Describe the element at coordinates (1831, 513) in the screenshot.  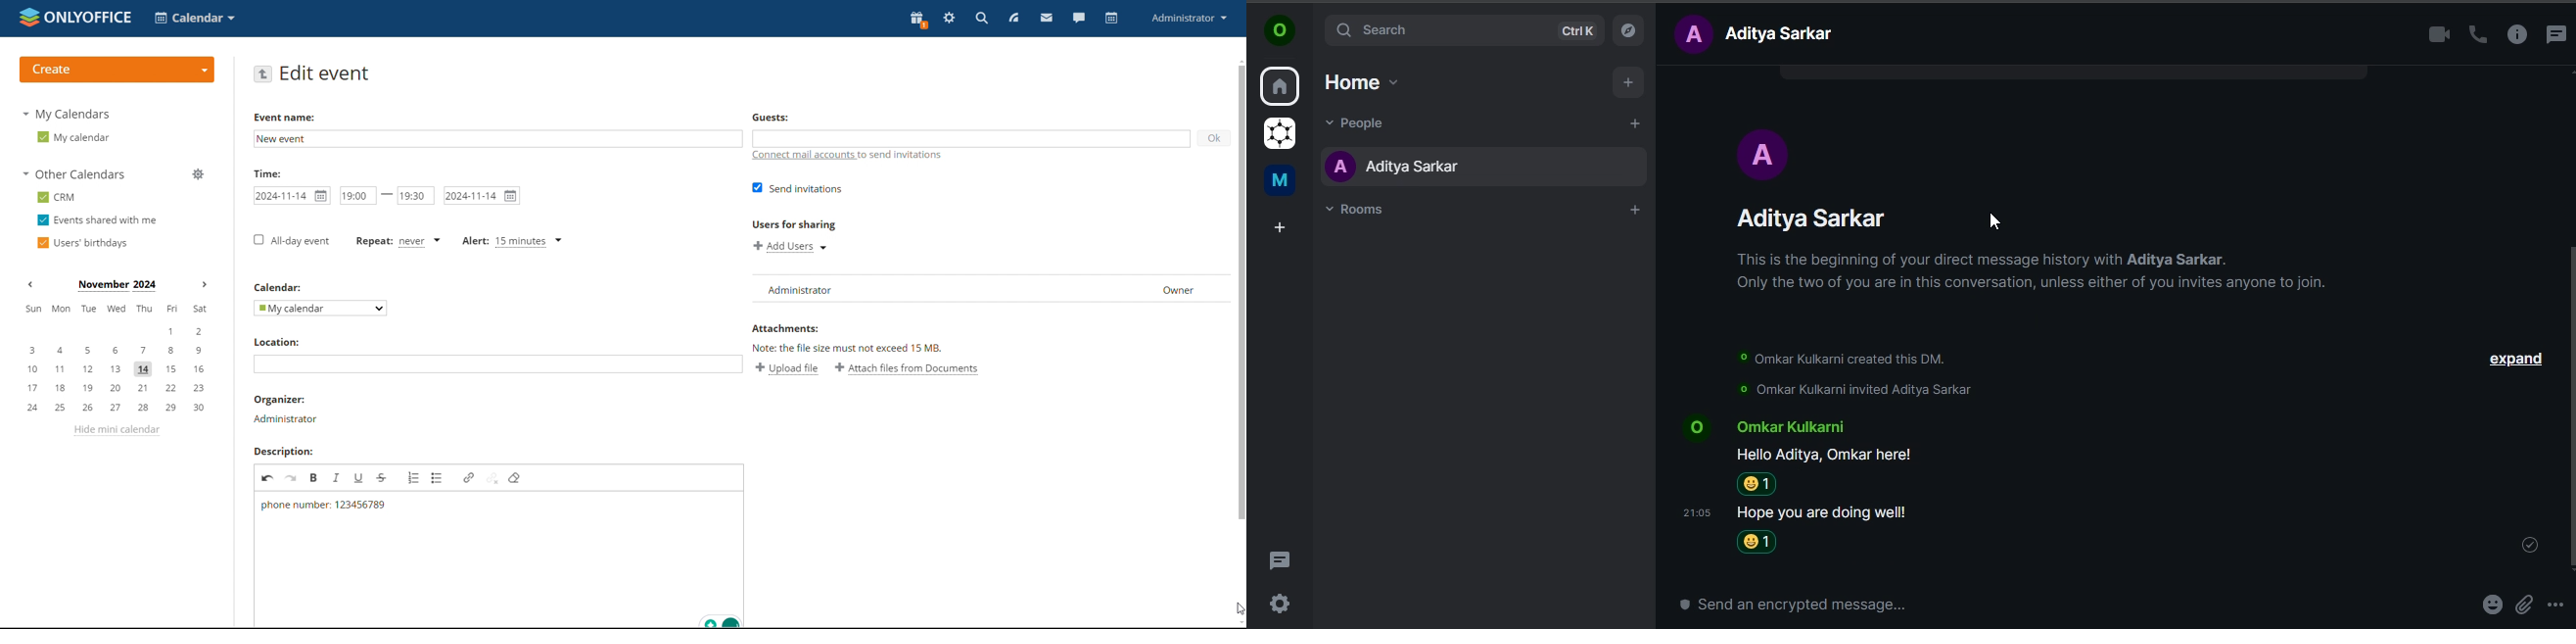
I see `Hope you are doing well!` at that location.